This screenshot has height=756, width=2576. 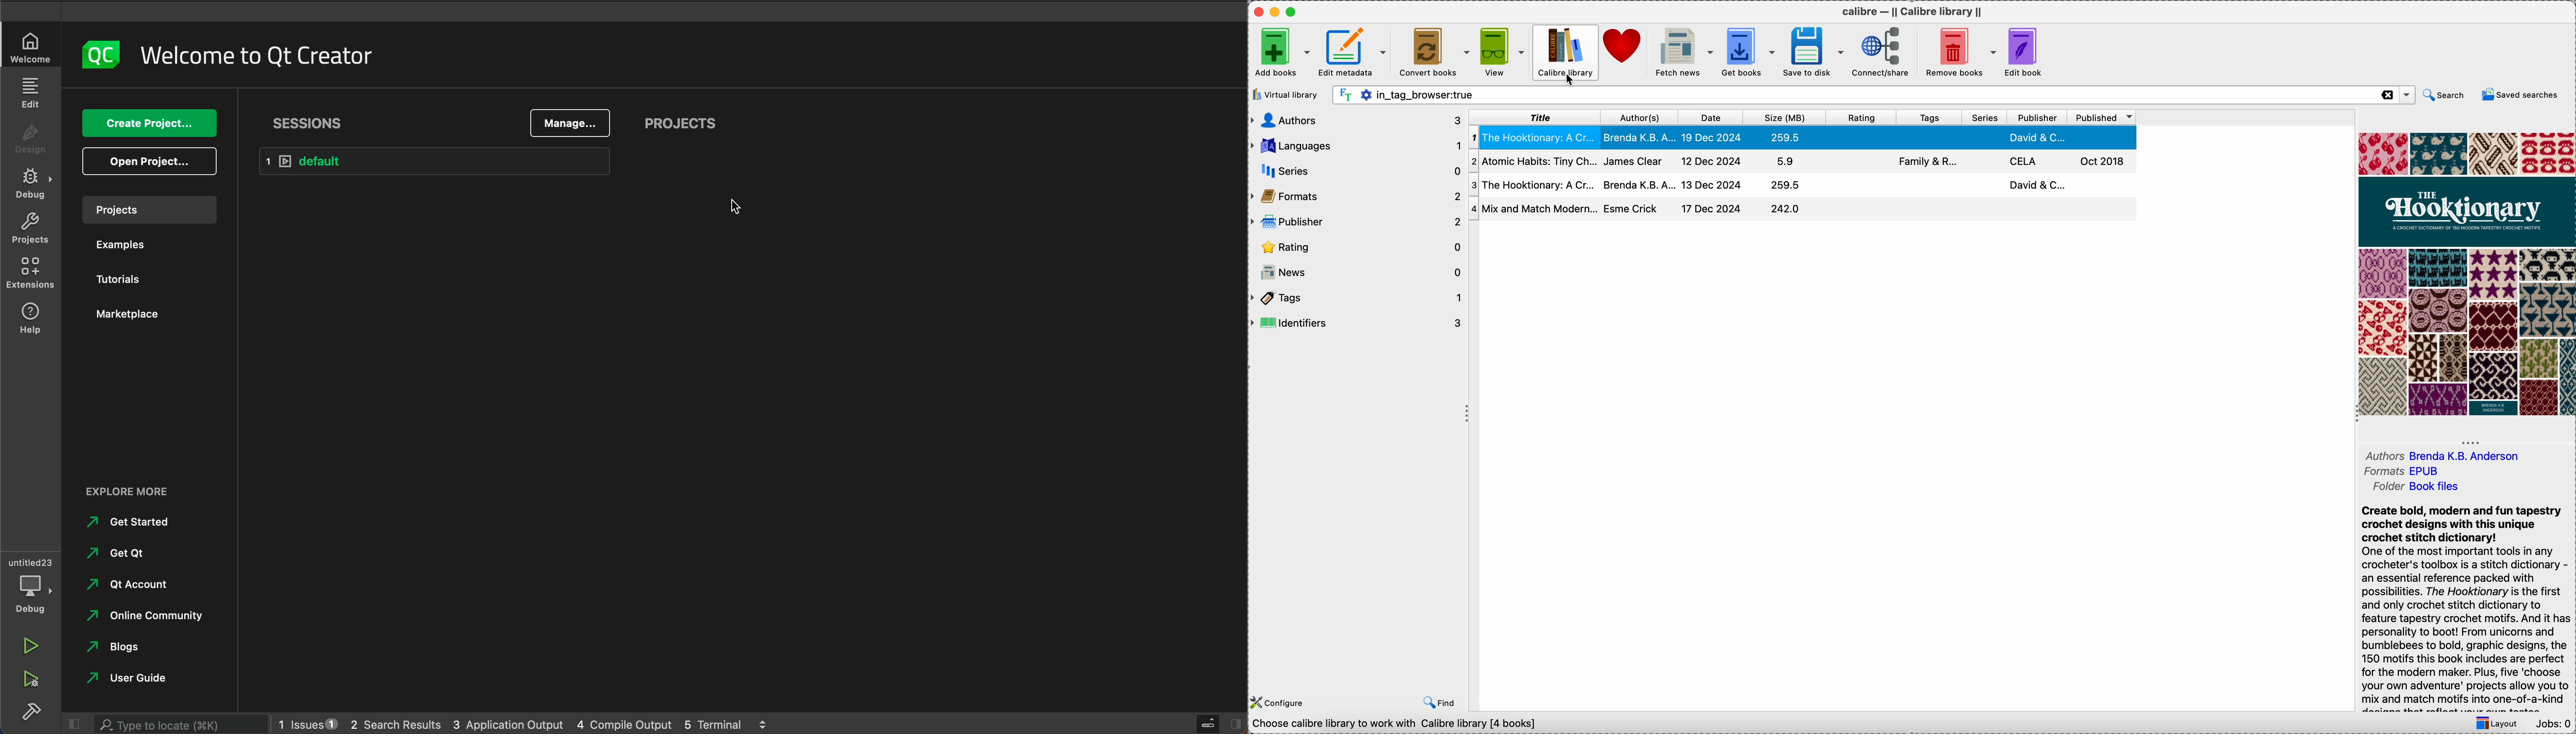 I want to click on tags, so click(x=1929, y=117).